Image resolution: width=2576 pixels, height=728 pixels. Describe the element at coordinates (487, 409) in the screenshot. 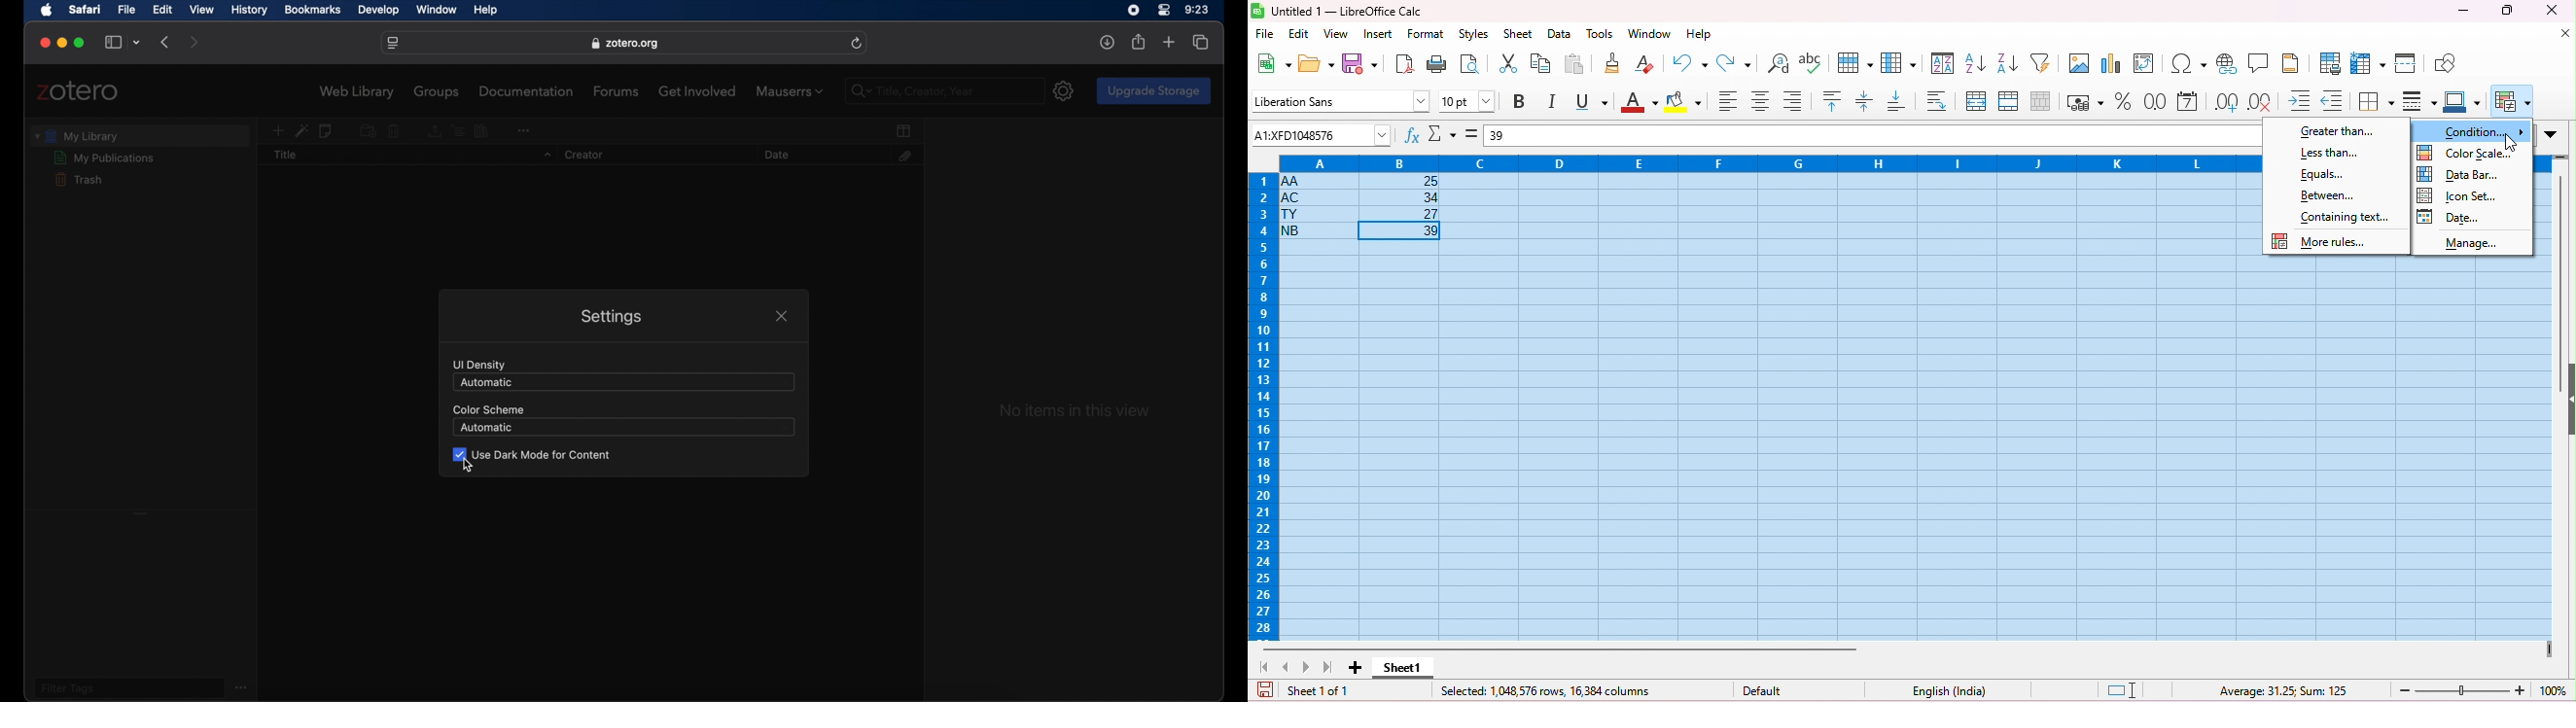

I see `color scheme` at that location.